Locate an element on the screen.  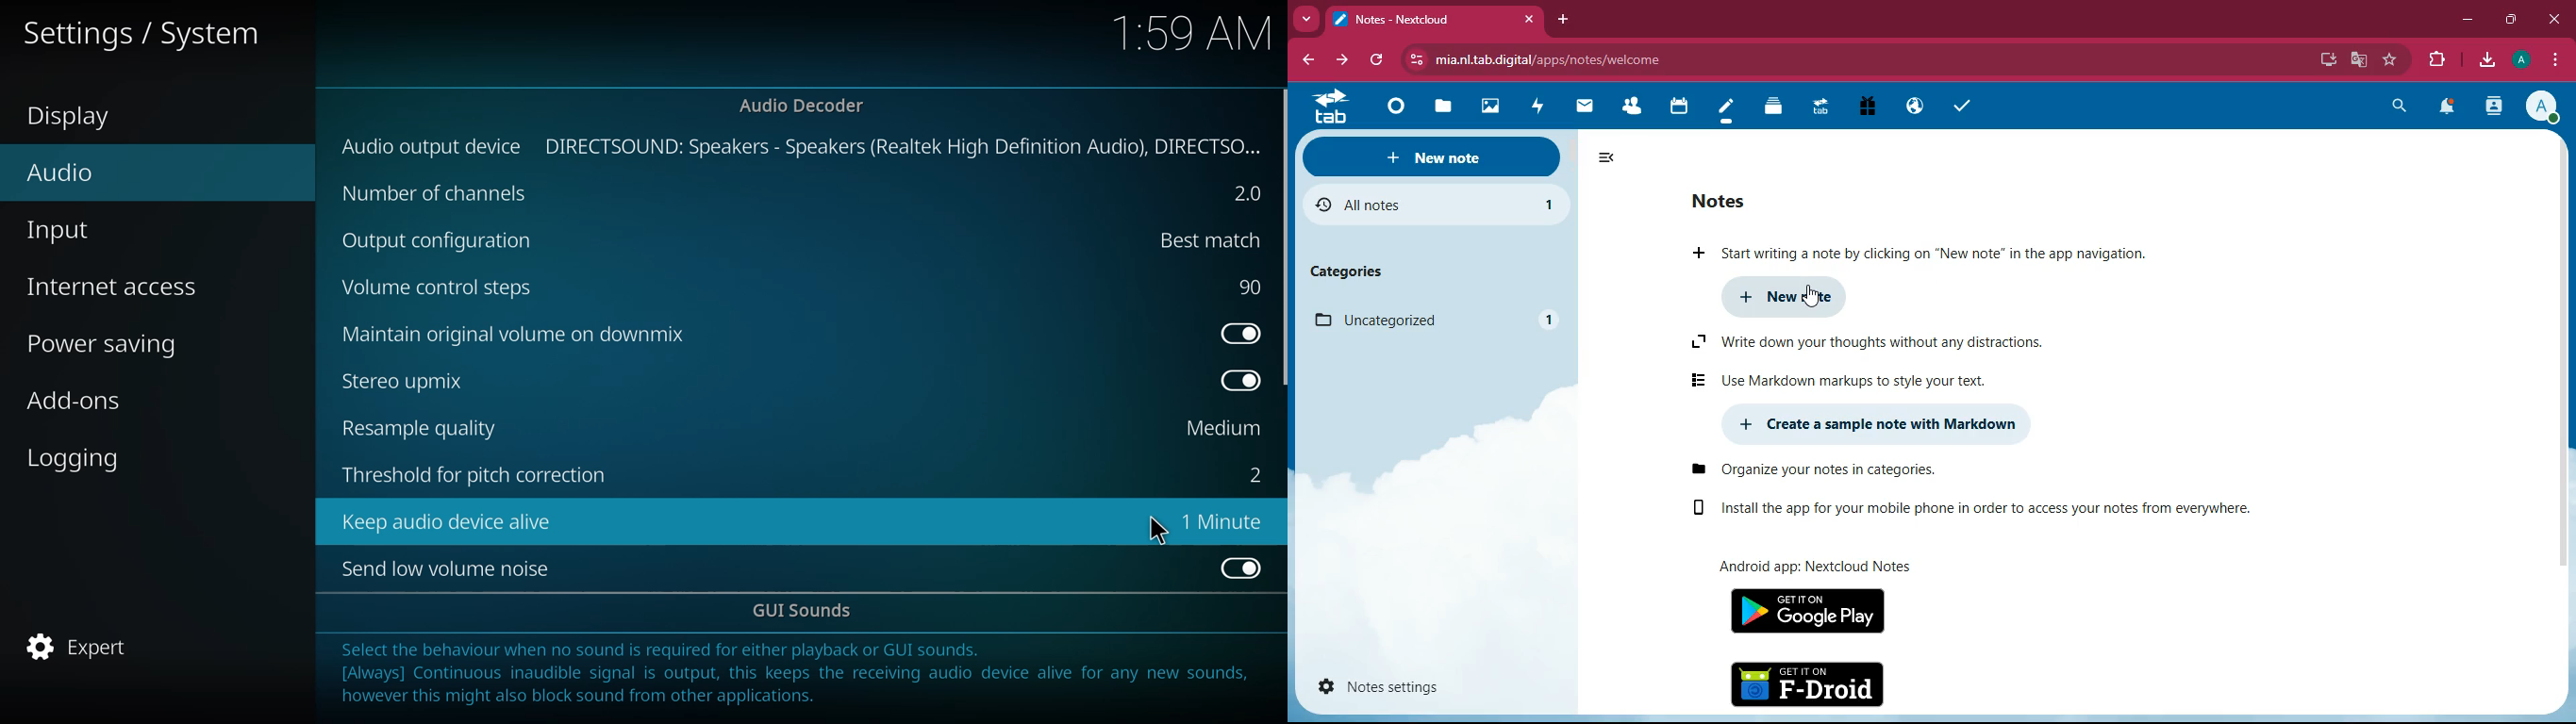
message is located at coordinates (1587, 105).